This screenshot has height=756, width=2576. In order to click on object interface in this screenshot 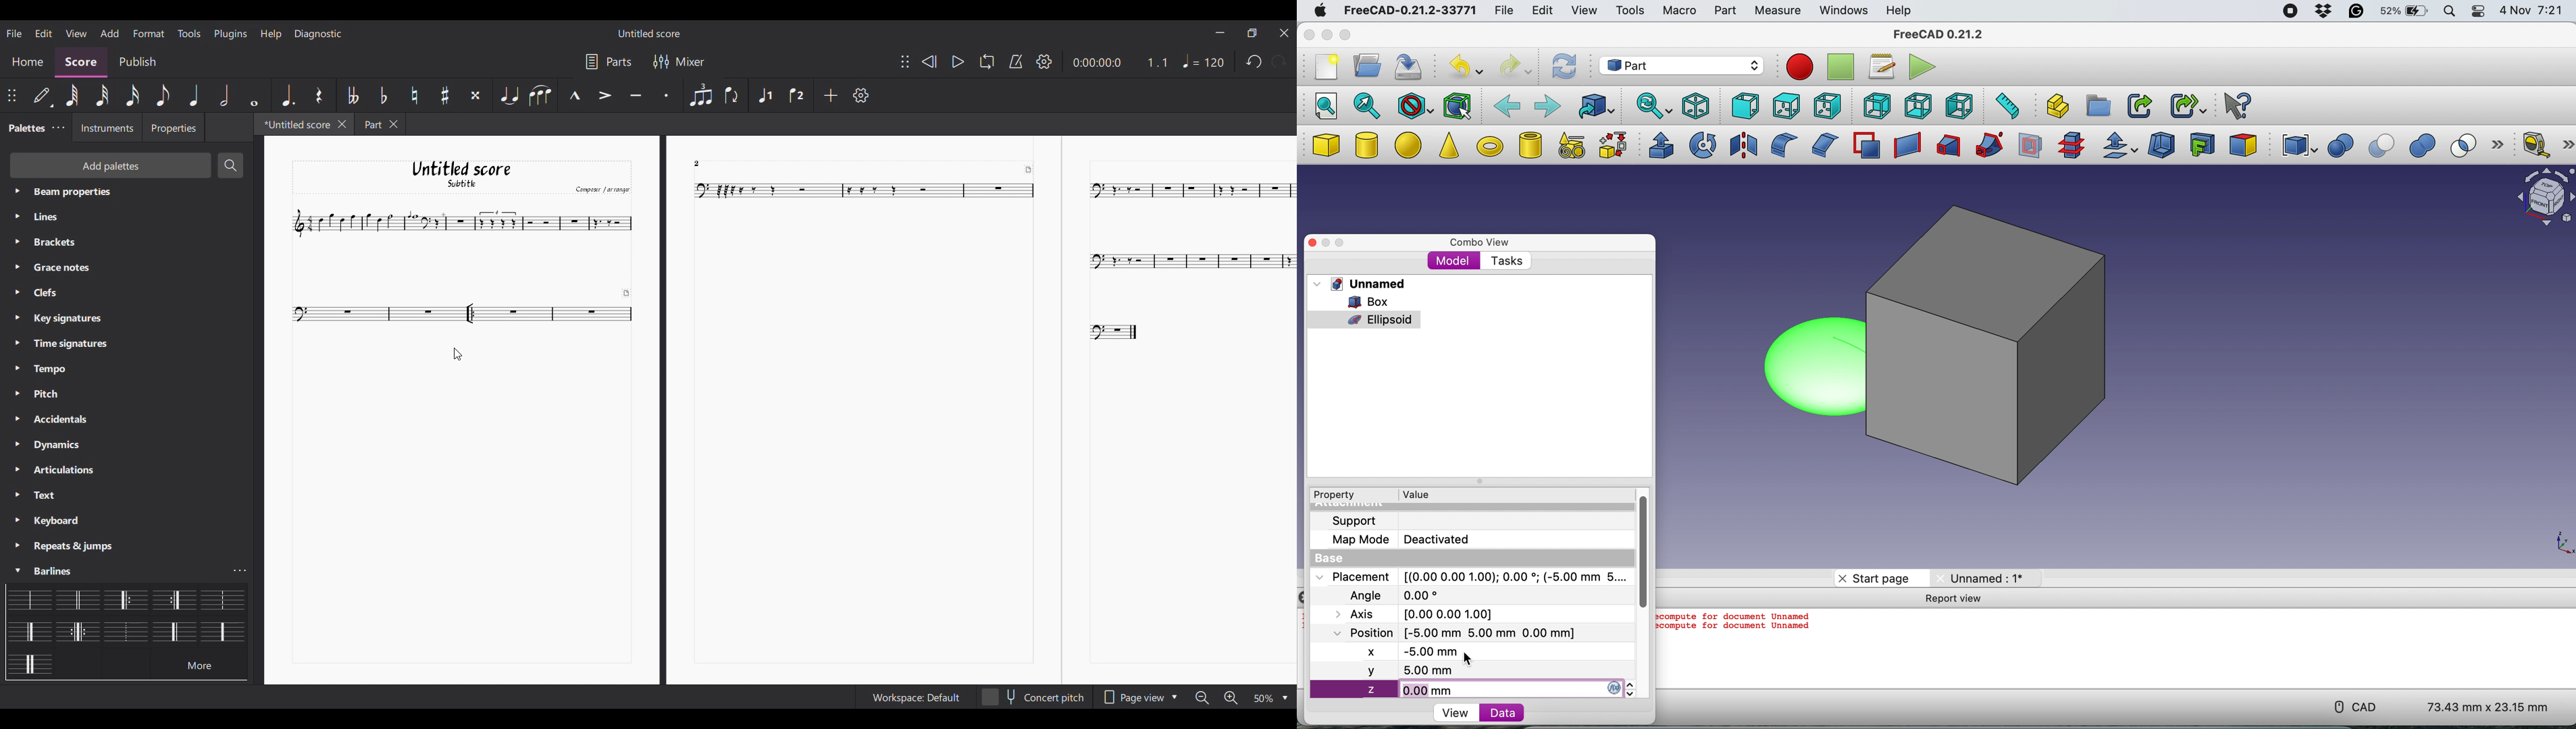, I will do `click(2545, 199)`.